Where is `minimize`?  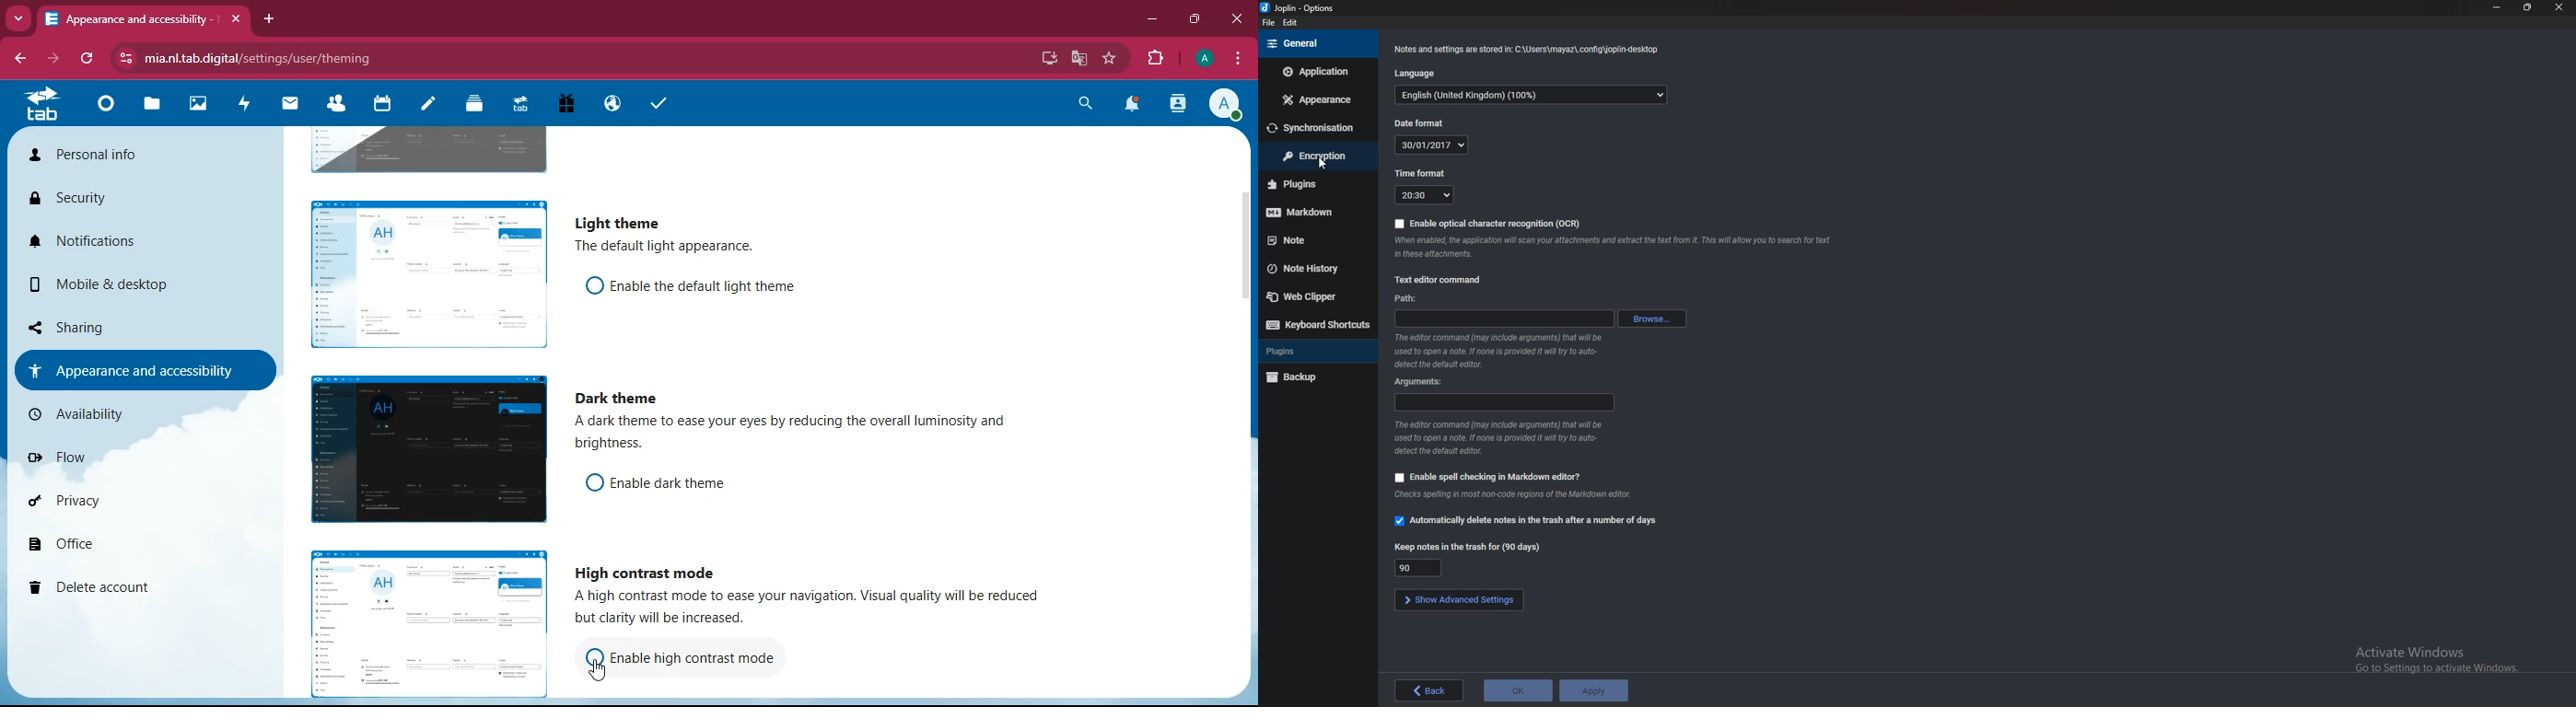 minimize is located at coordinates (2496, 7).